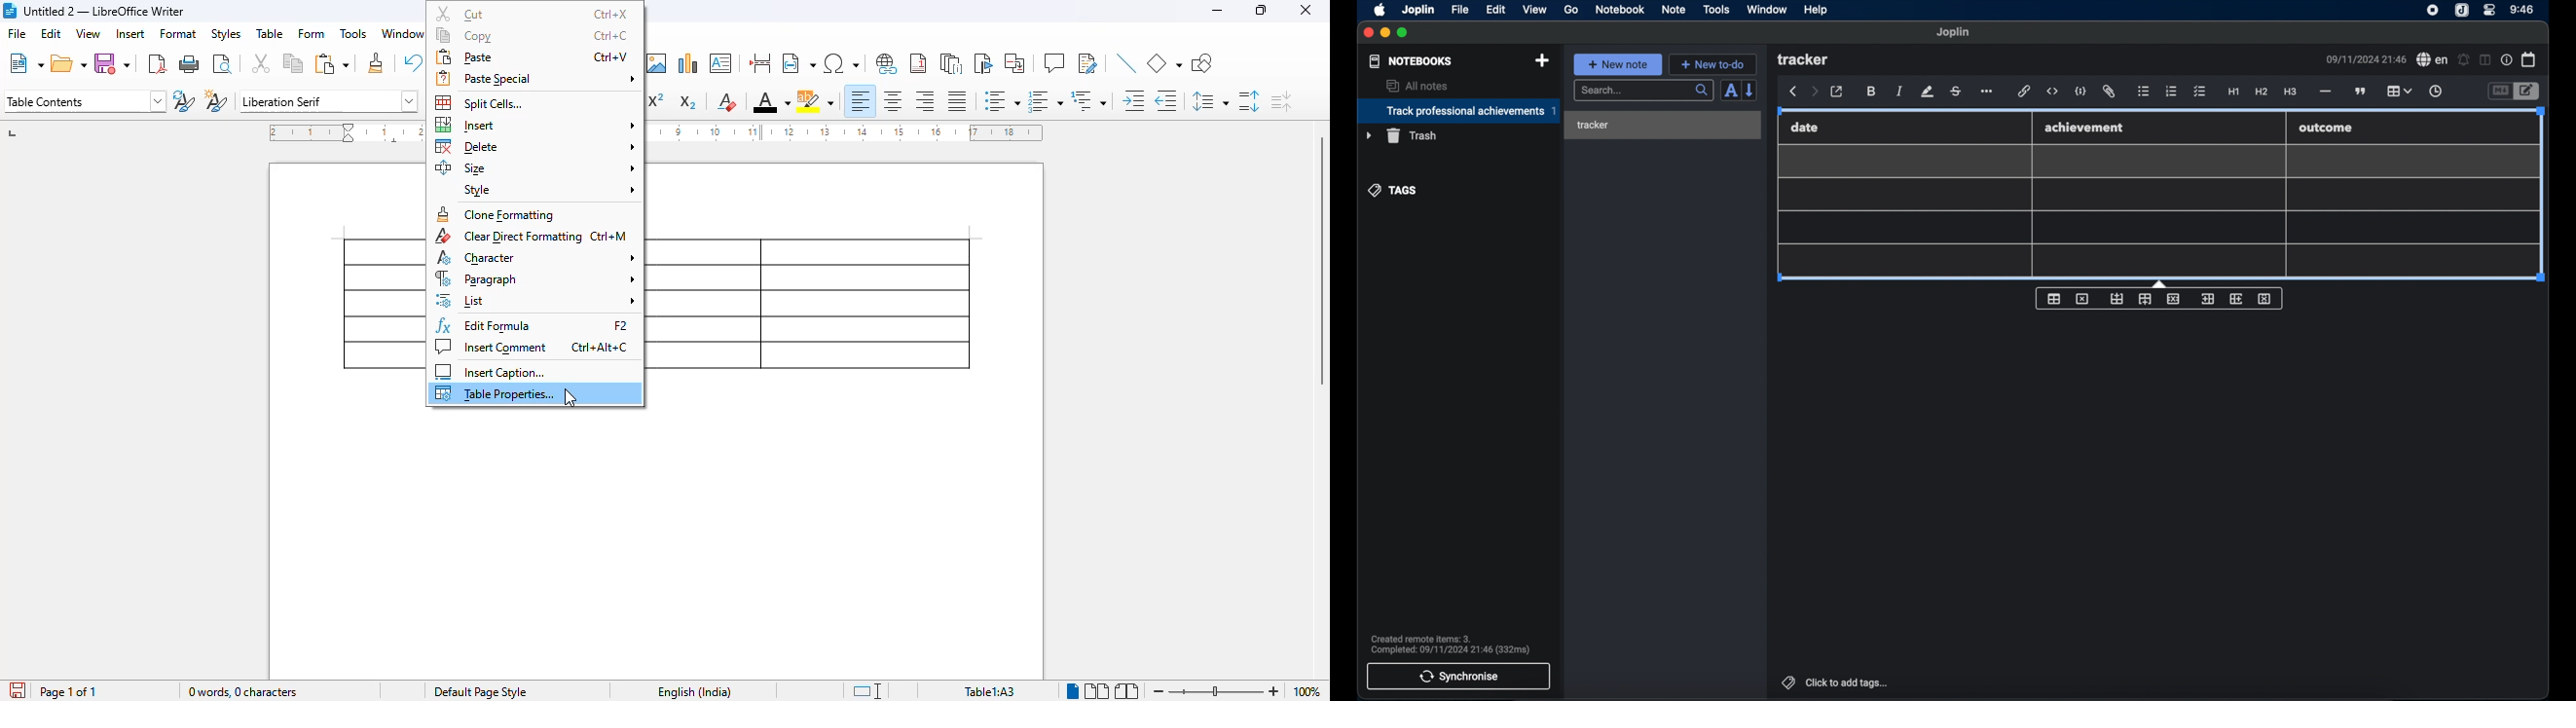  What do you see at coordinates (1410, 61) in the screenshot?
I see `notebooks` at bounding box center [1410, 61].